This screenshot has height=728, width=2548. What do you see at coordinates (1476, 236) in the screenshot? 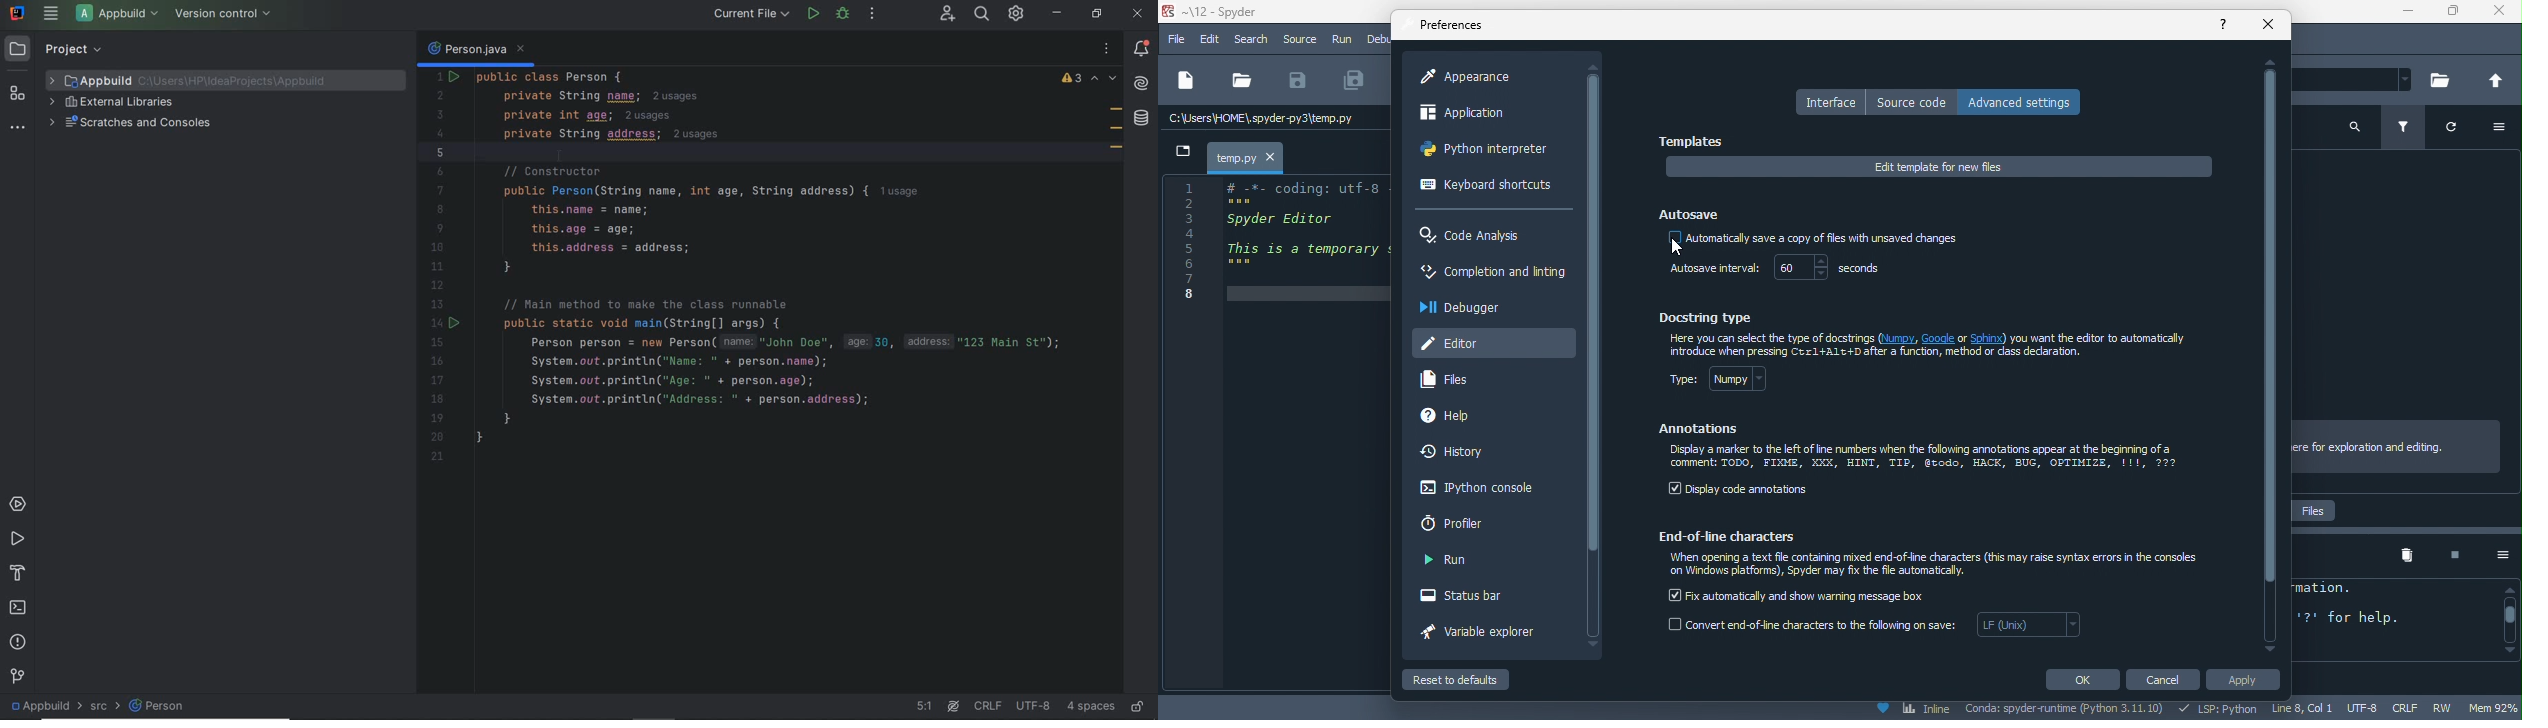
I see `code analysis` at bounding box center [1476, 236].